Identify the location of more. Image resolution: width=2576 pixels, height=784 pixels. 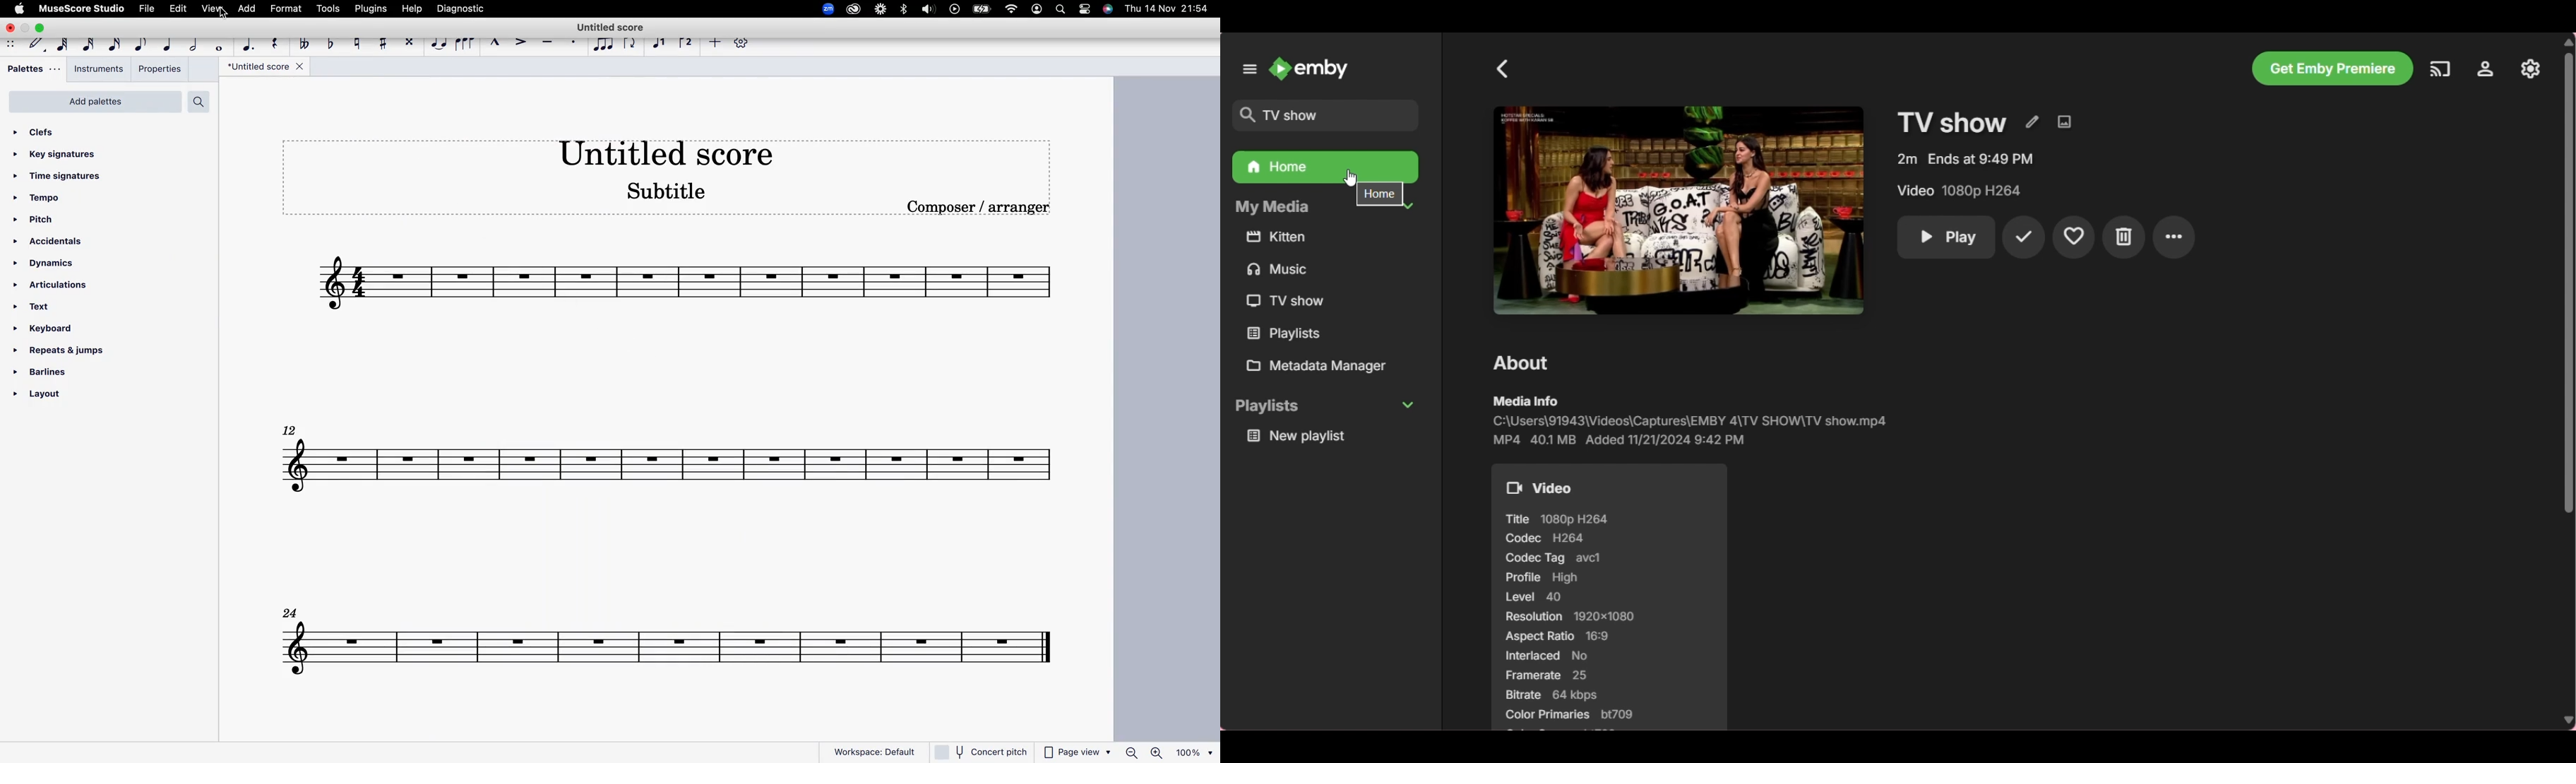
(714, 44).